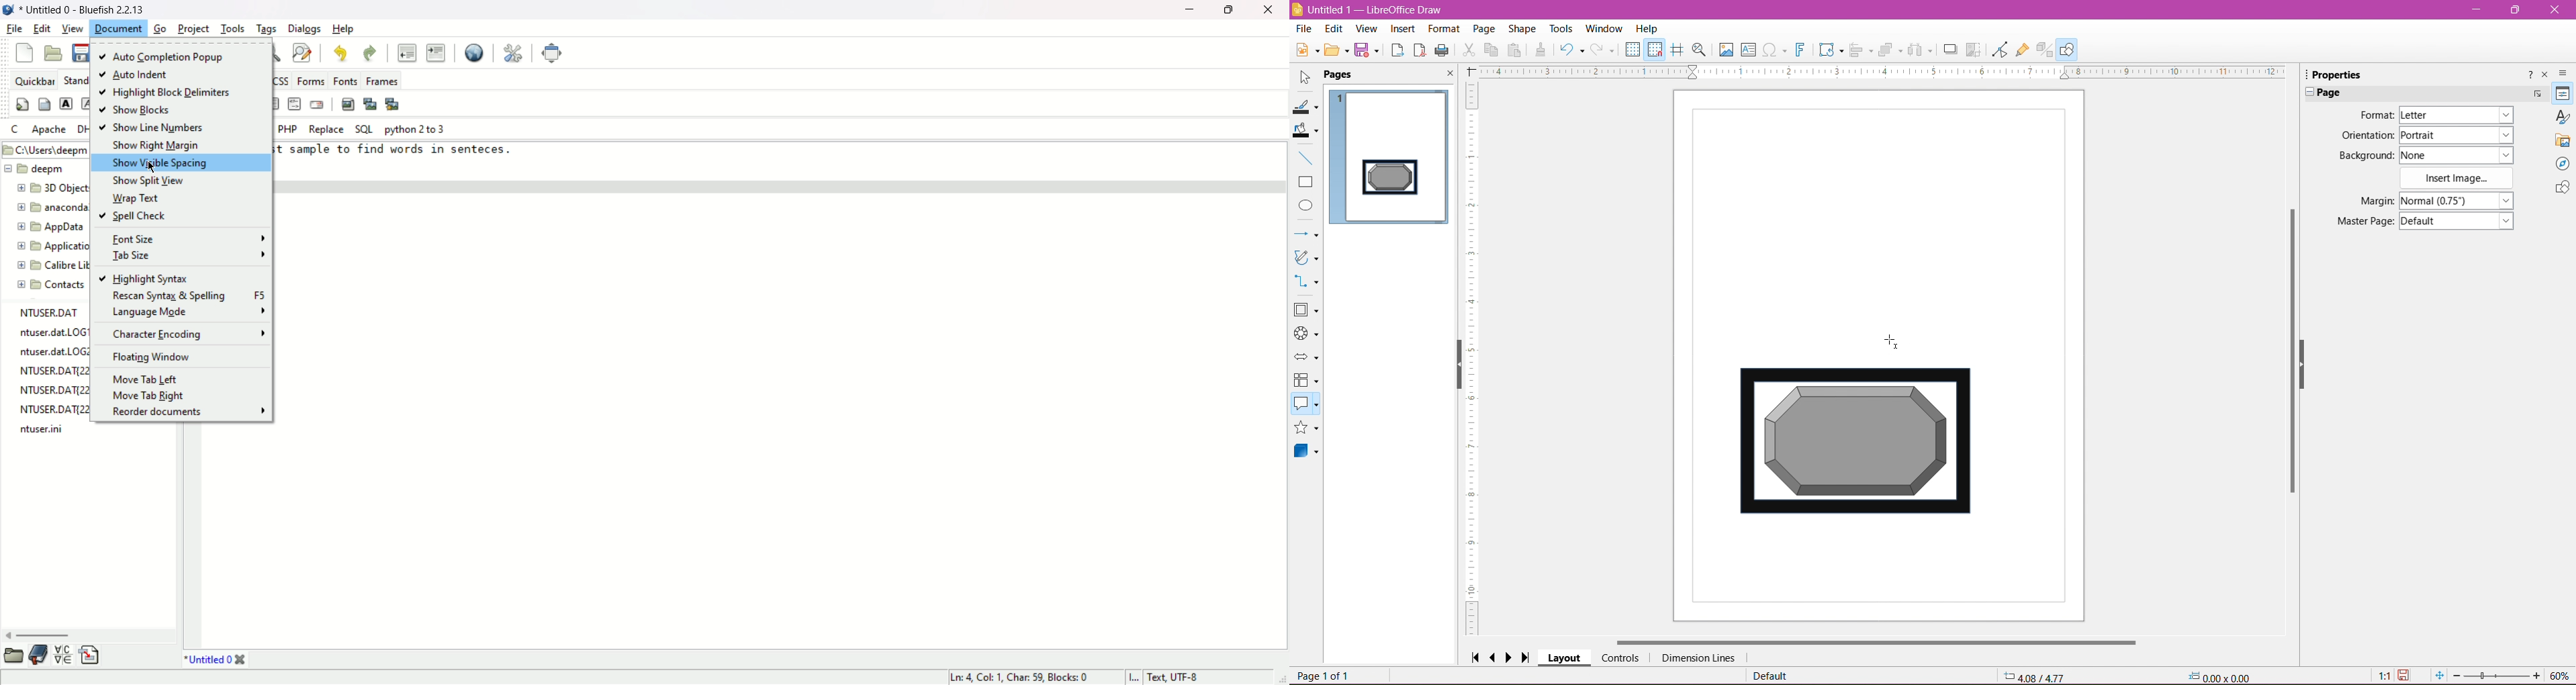 This screenshot has width=2576, height=700. Describe the element at coordinates (2364, 201) in the screenshot. I see `Margin` at that location.